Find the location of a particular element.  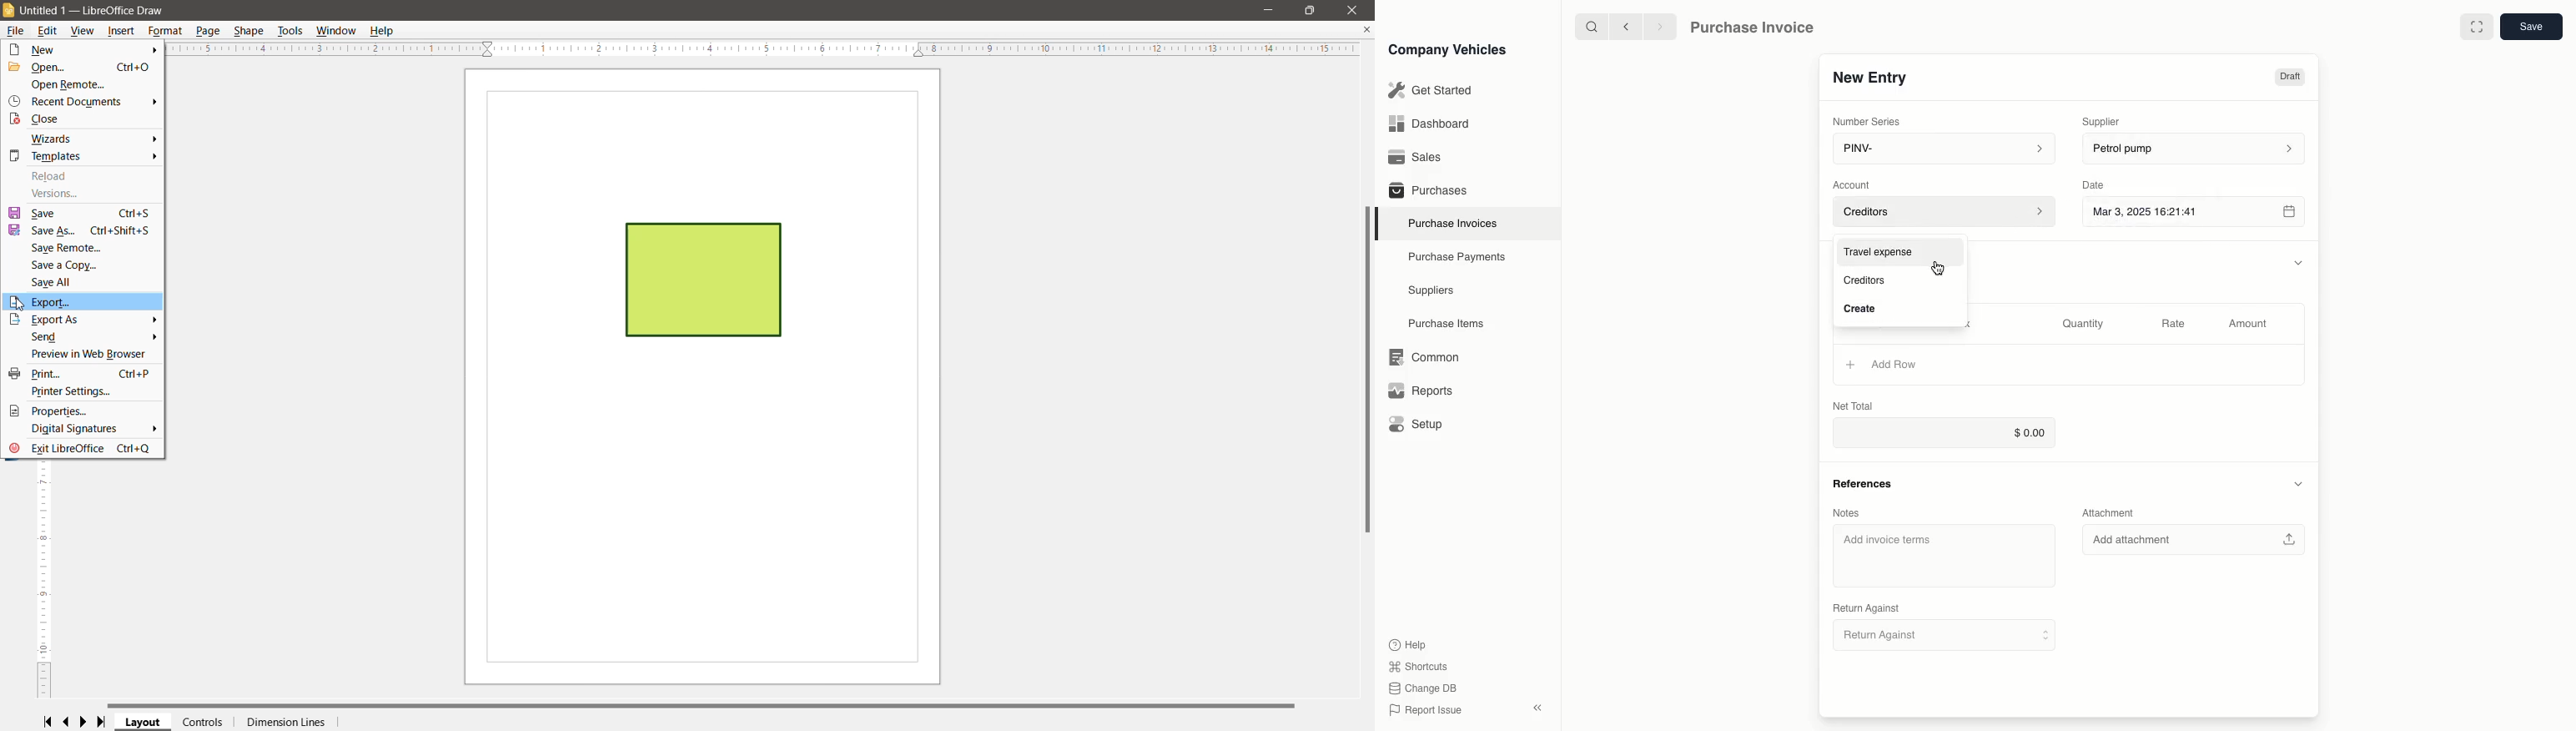

Title bar color changed on Click is located at coordinates (709, 11).